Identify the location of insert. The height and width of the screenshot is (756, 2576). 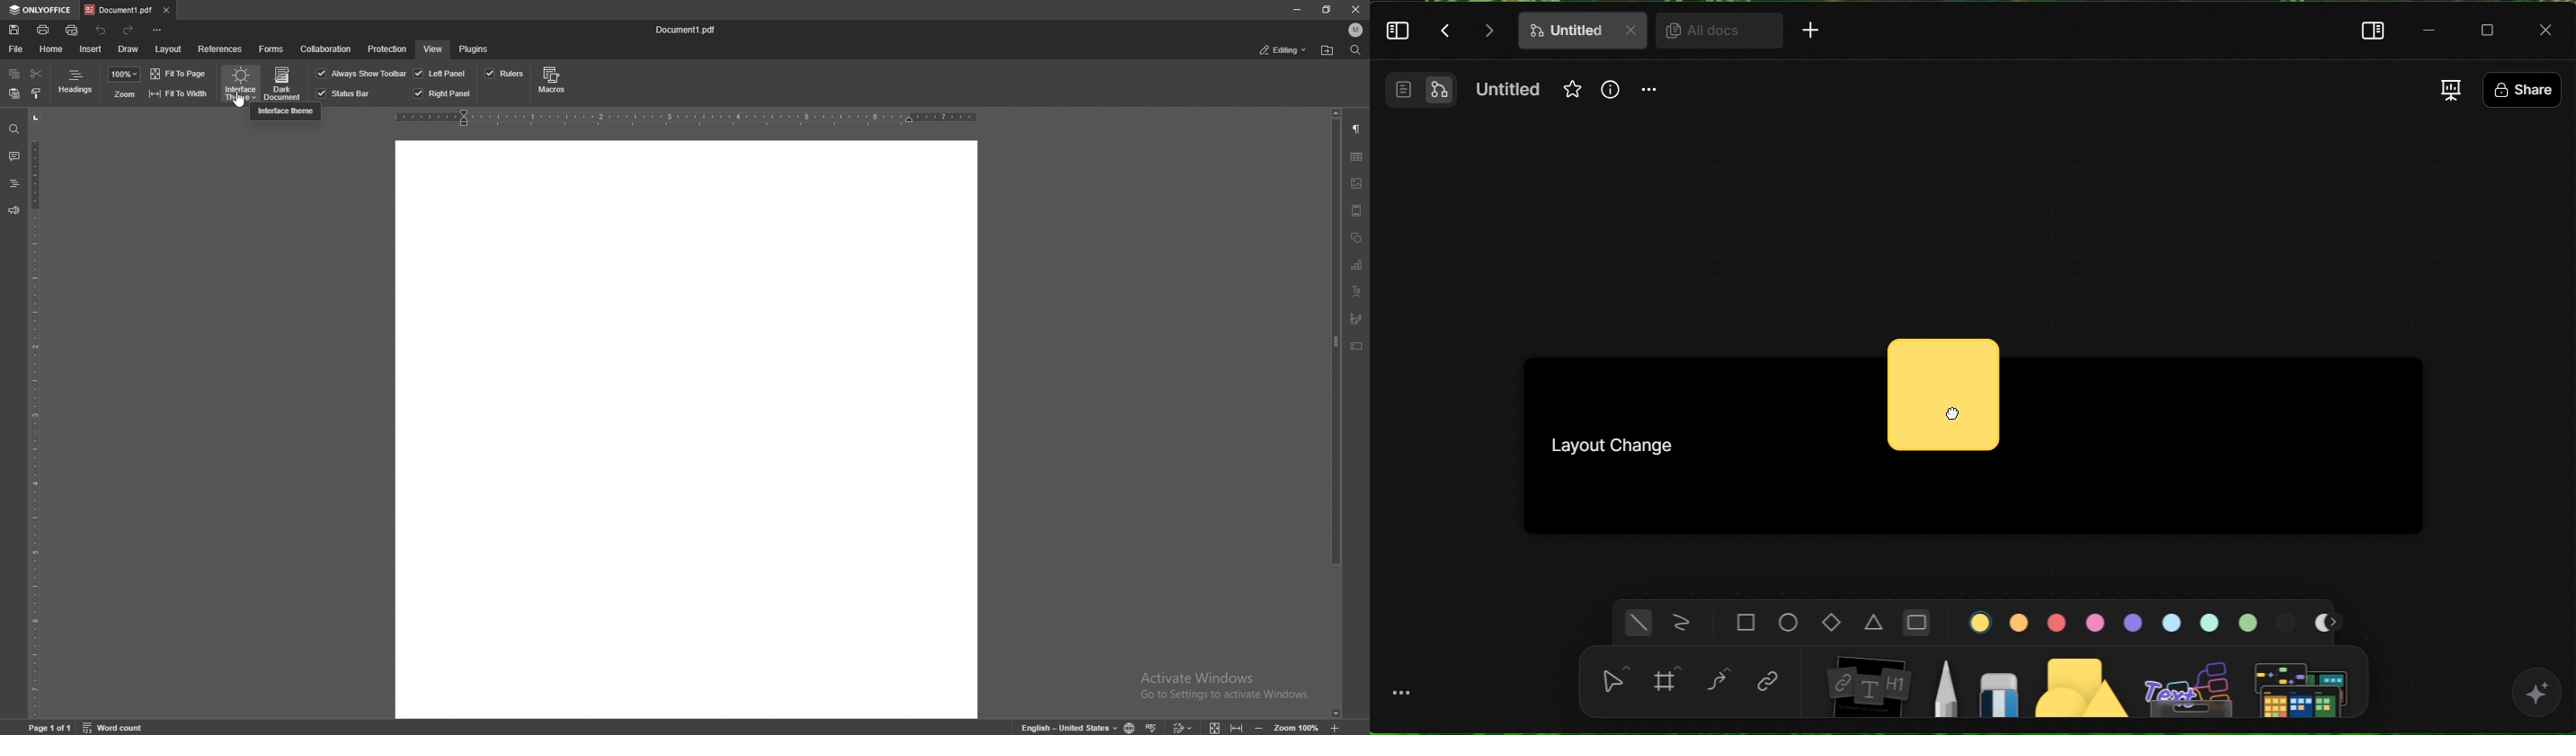
(91, 49).